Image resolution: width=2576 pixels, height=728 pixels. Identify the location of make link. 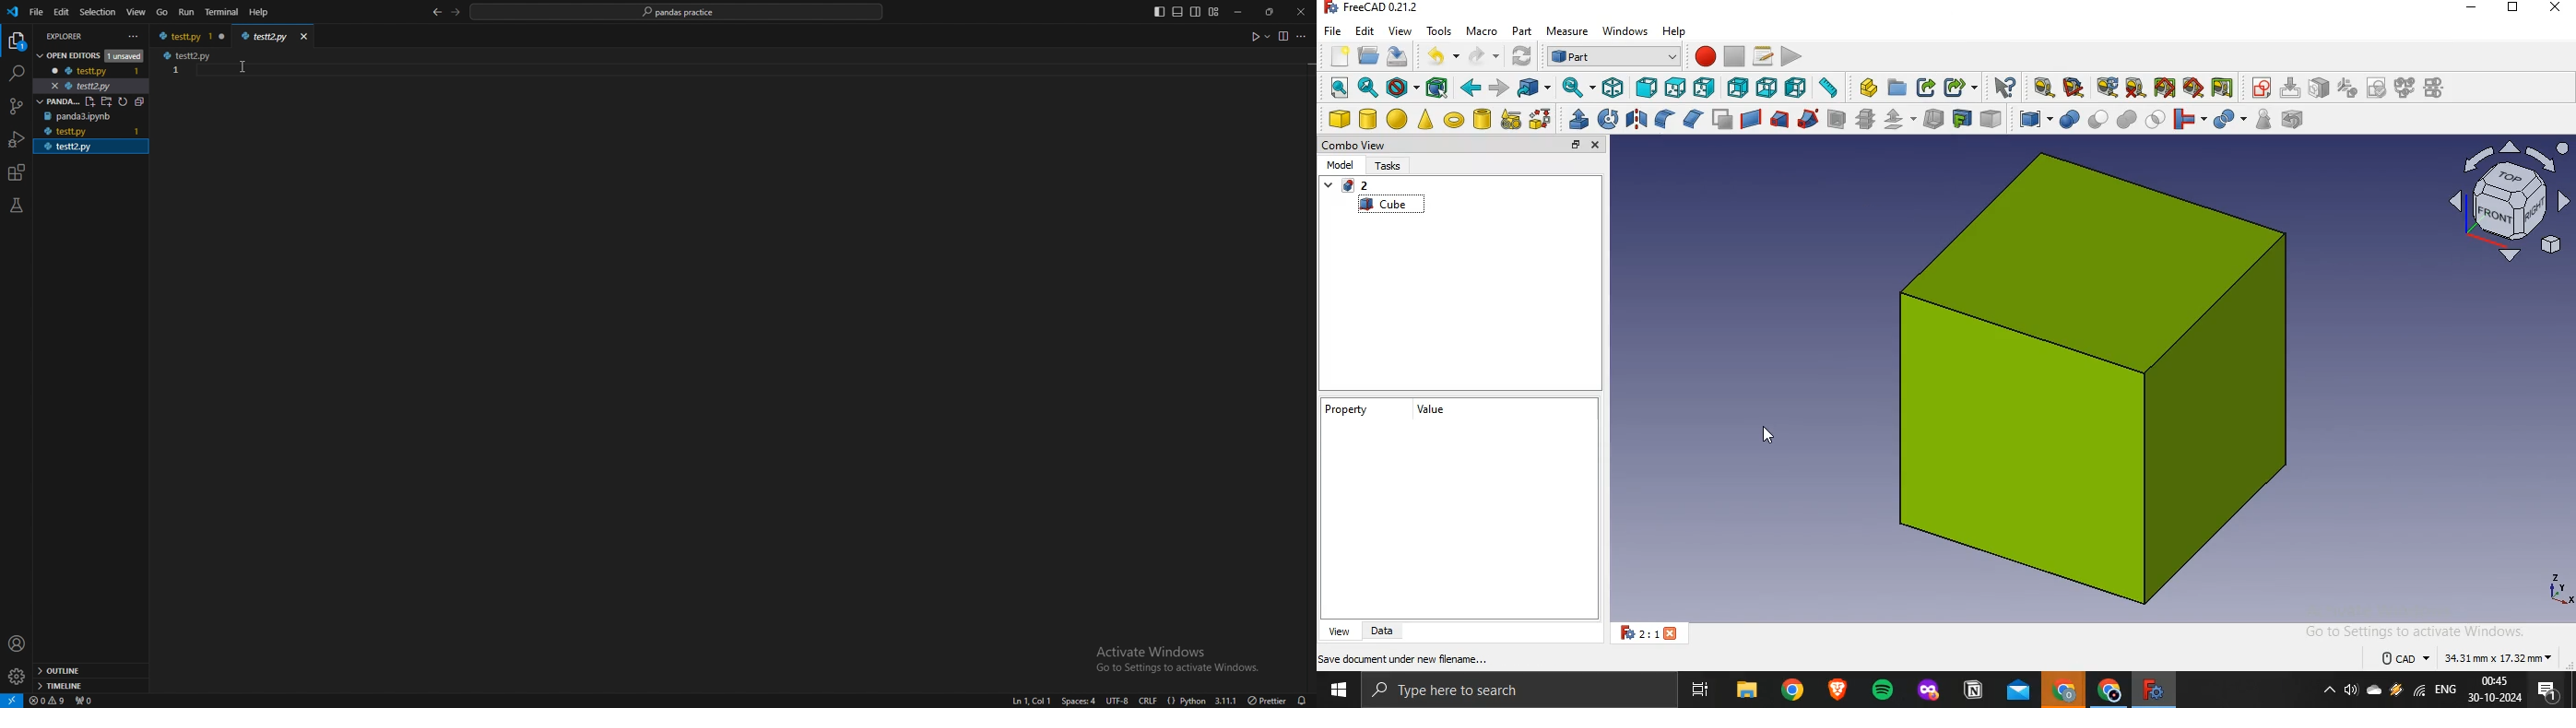
(1923, 87).